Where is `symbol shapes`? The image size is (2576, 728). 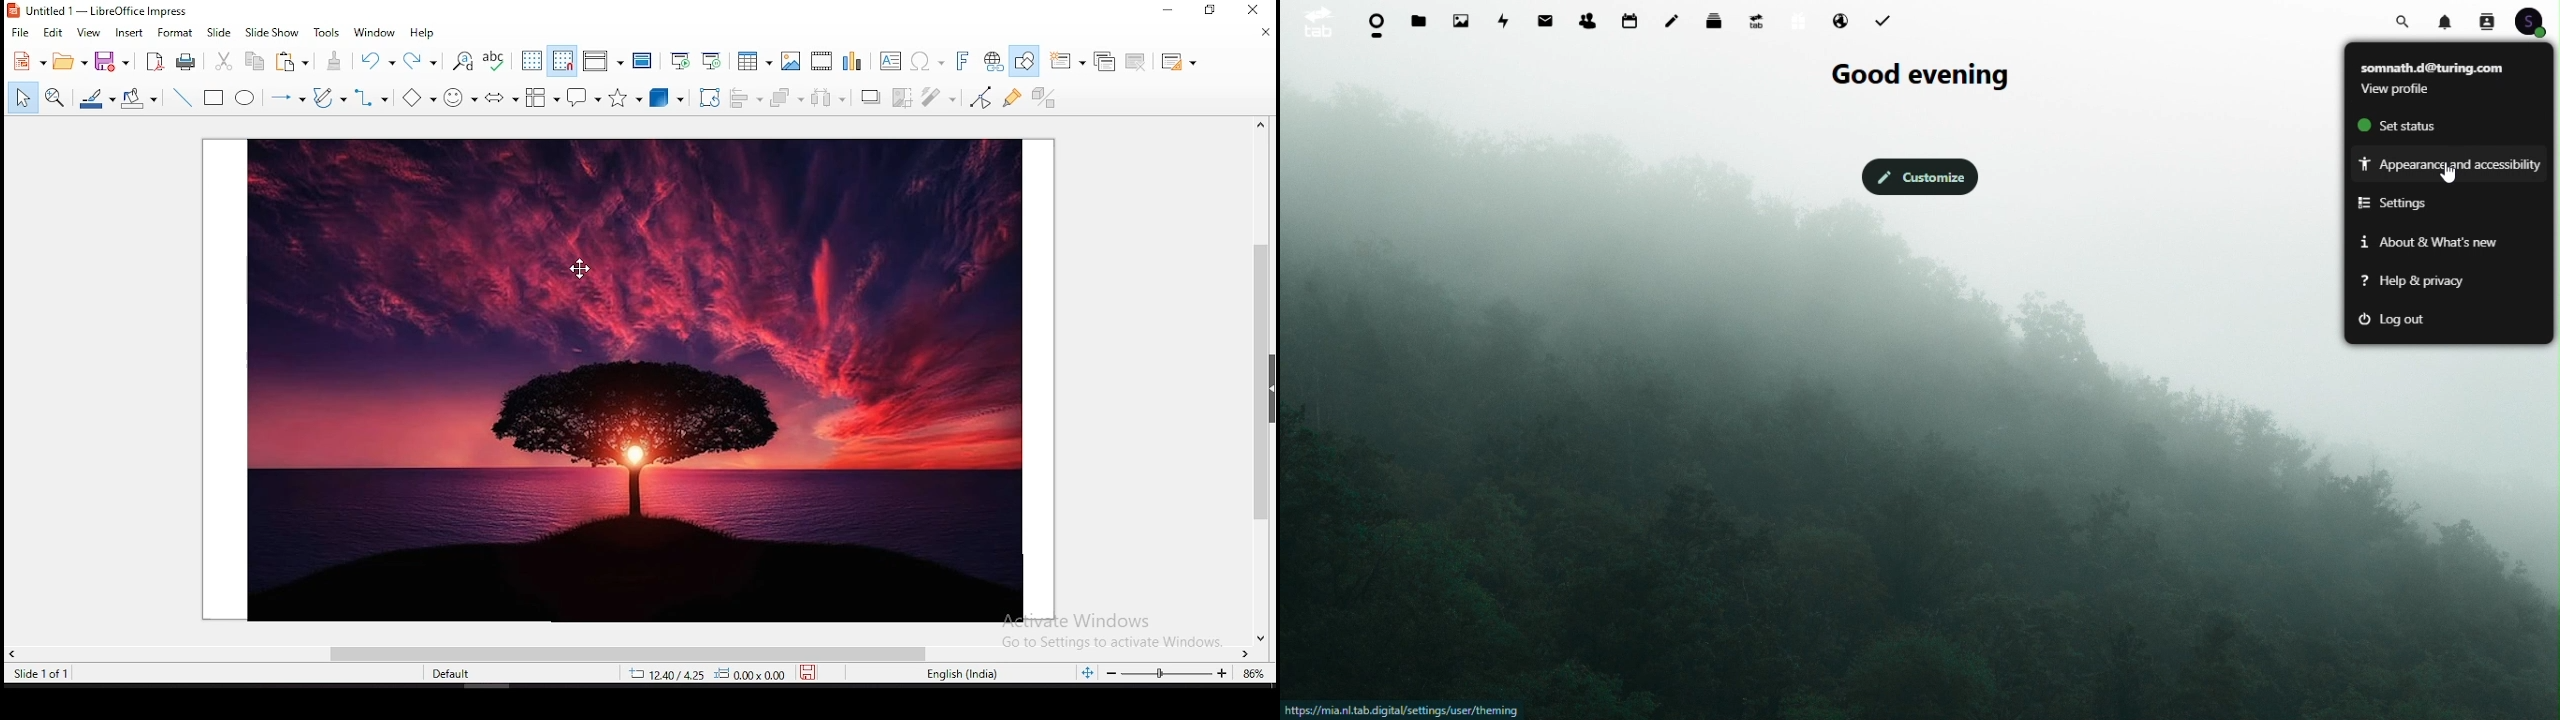
symbol shapes is located at coordinates (463, 96).